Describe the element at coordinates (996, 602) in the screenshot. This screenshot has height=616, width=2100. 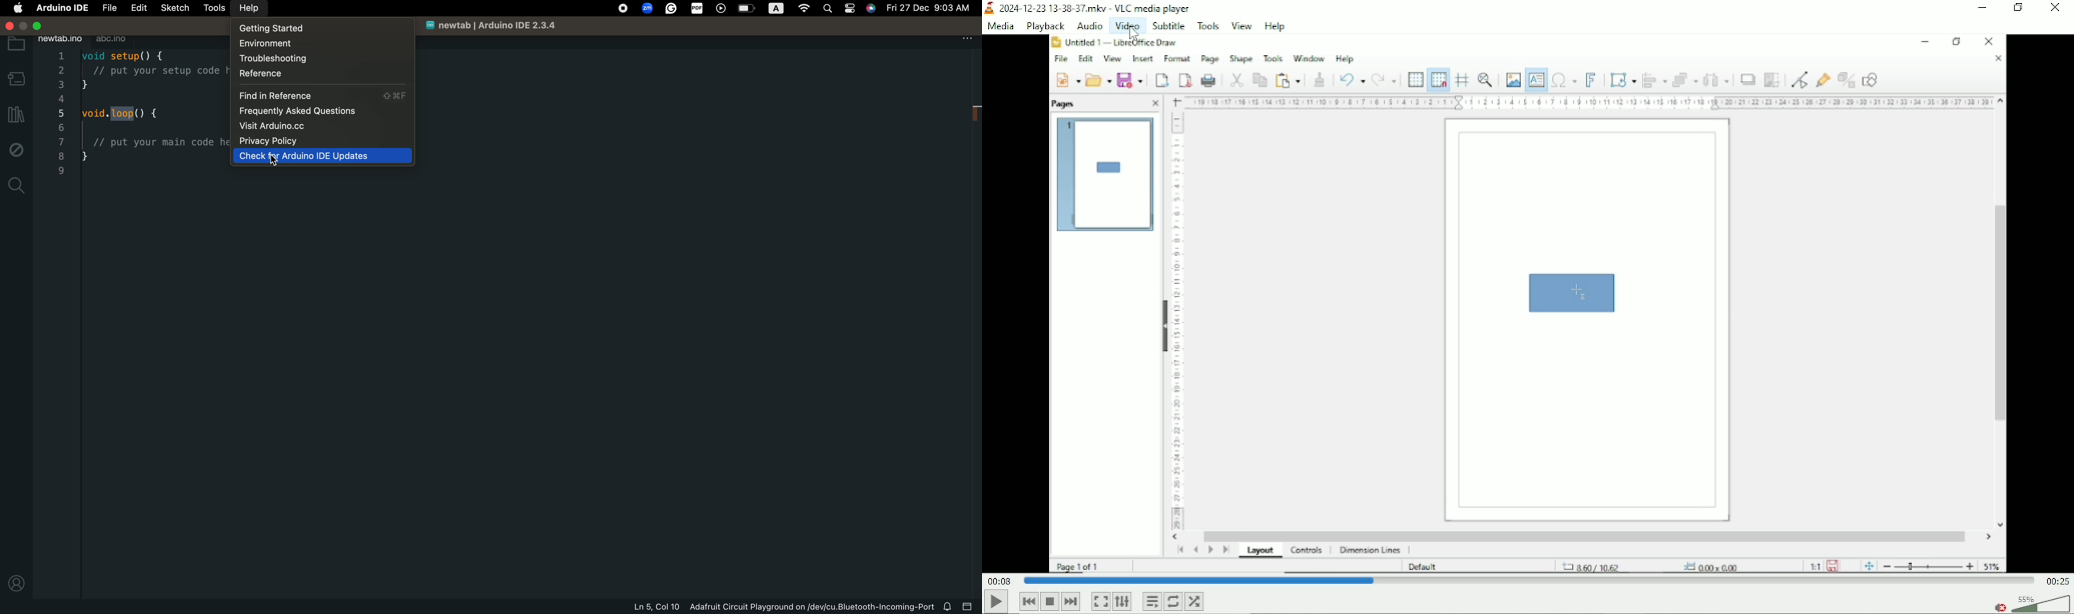
I see `Play` at that location.